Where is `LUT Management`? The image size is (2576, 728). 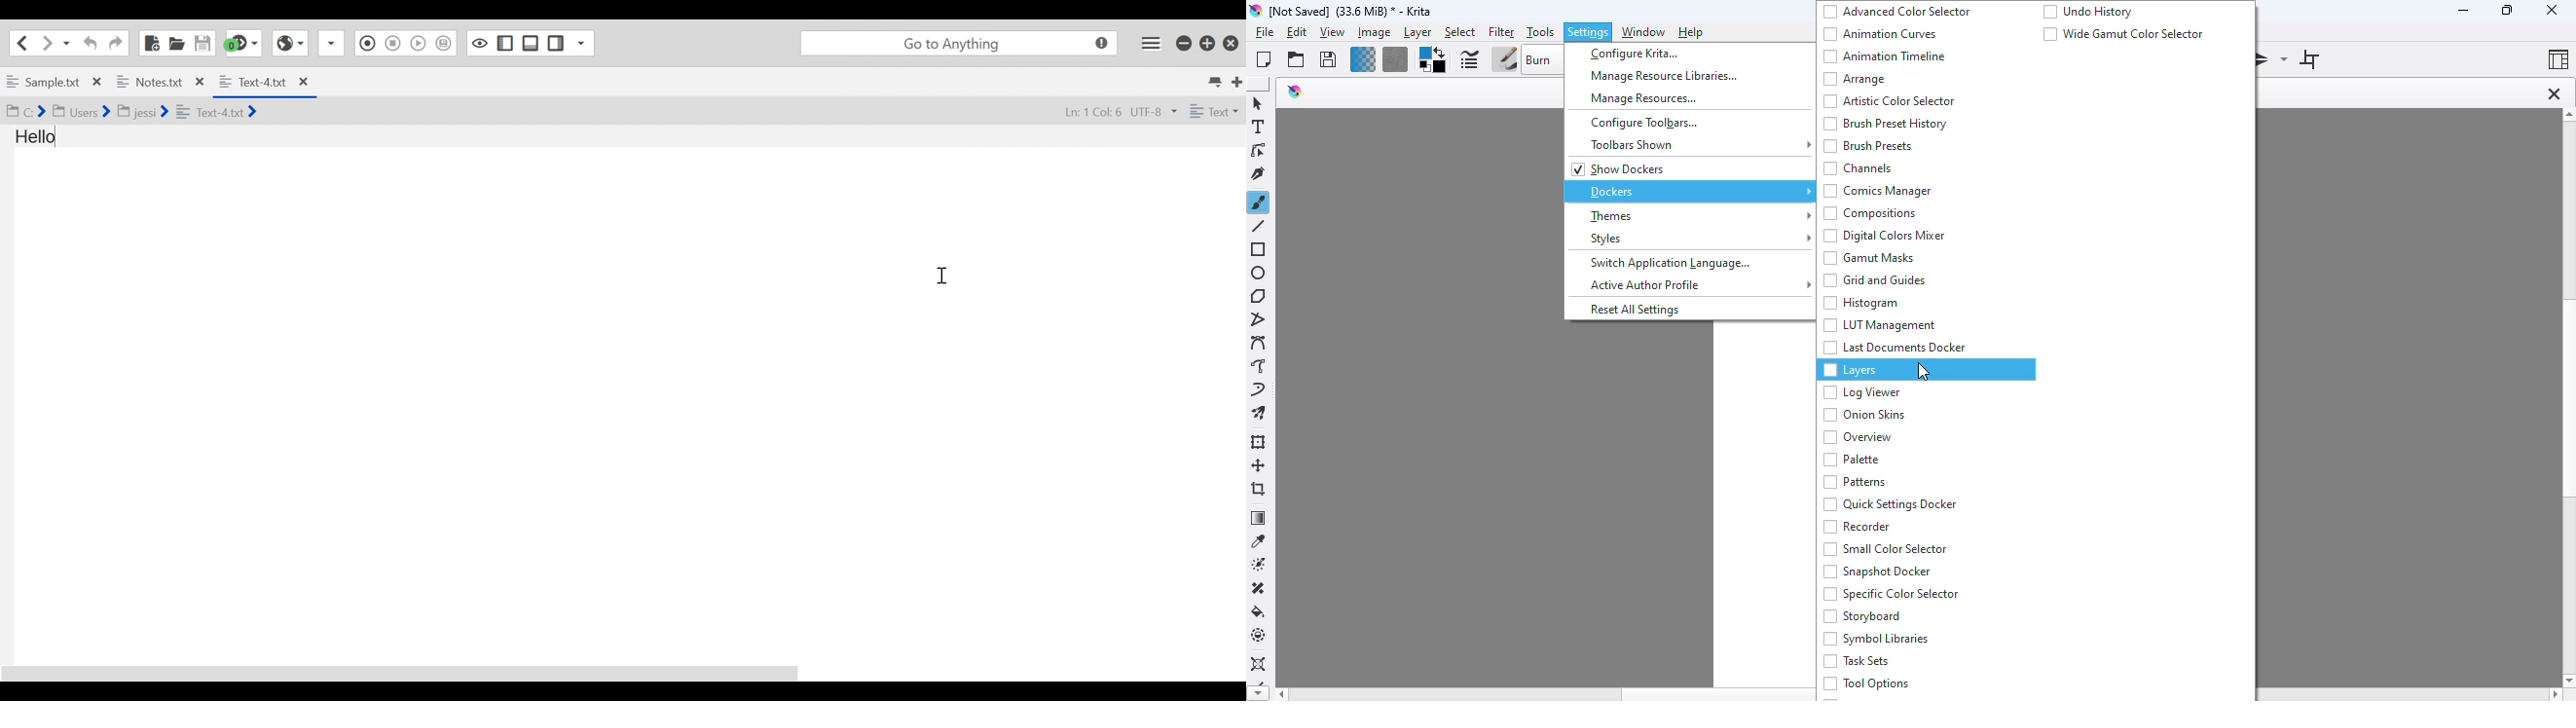 LUT Management is located at coordinates (1879, 325).